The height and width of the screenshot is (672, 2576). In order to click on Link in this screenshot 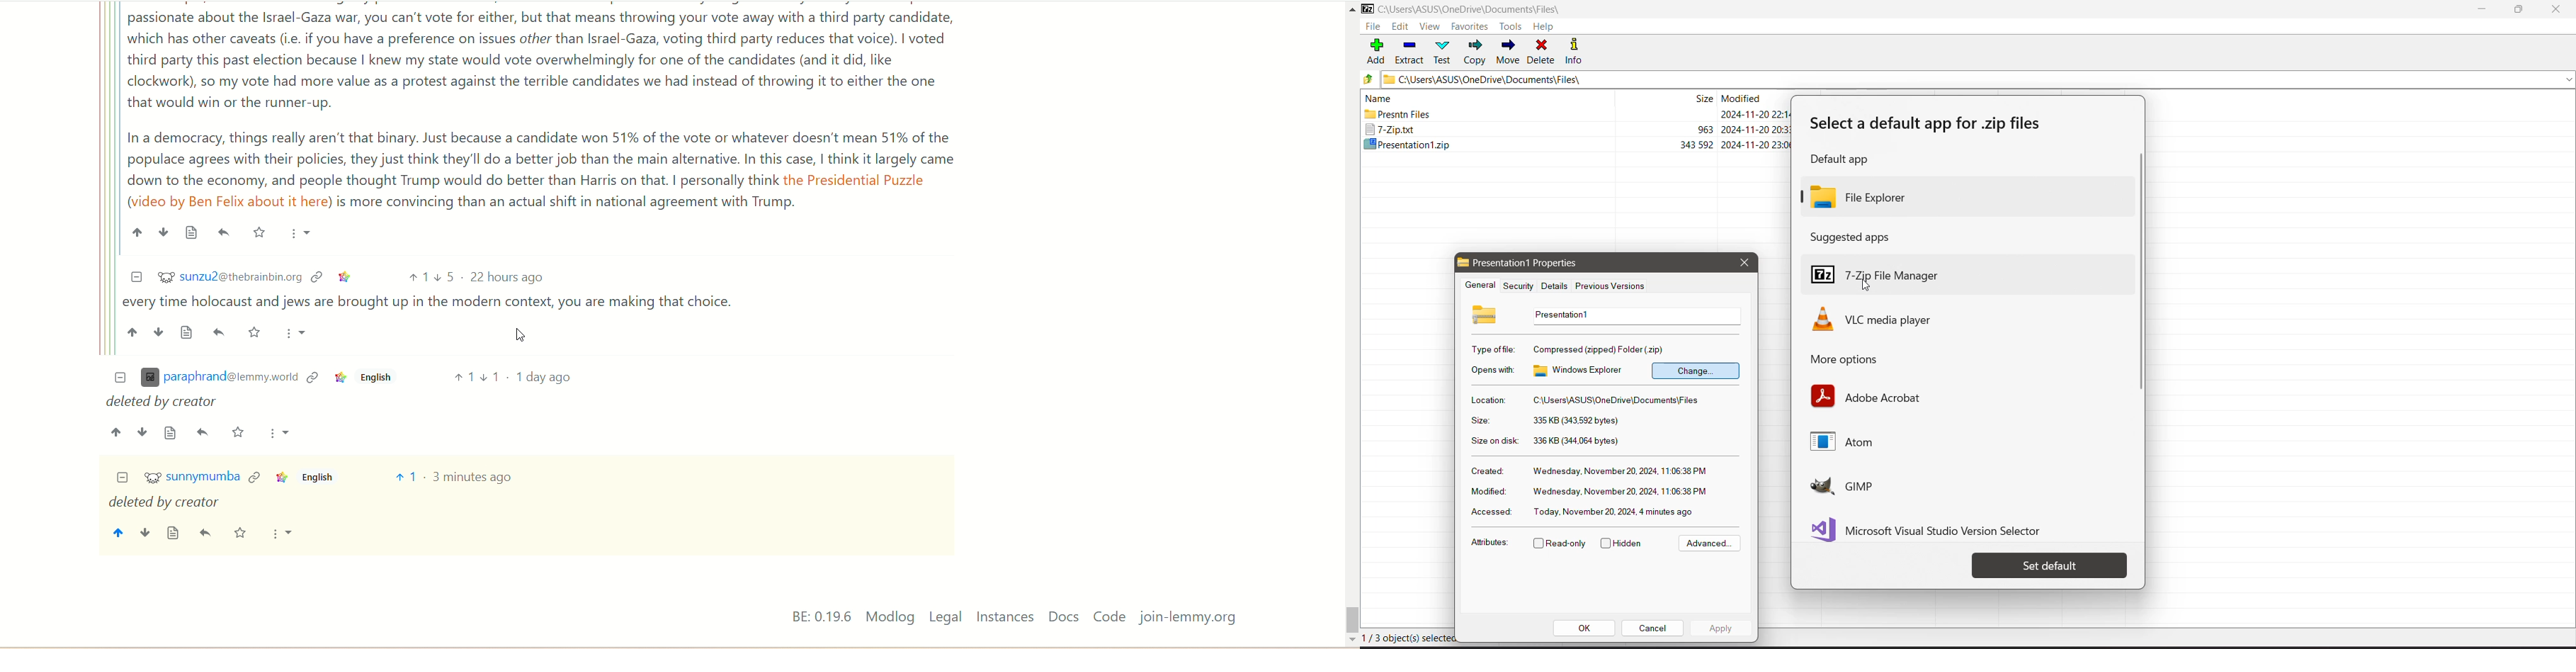, I will do `click(339, 379)`.